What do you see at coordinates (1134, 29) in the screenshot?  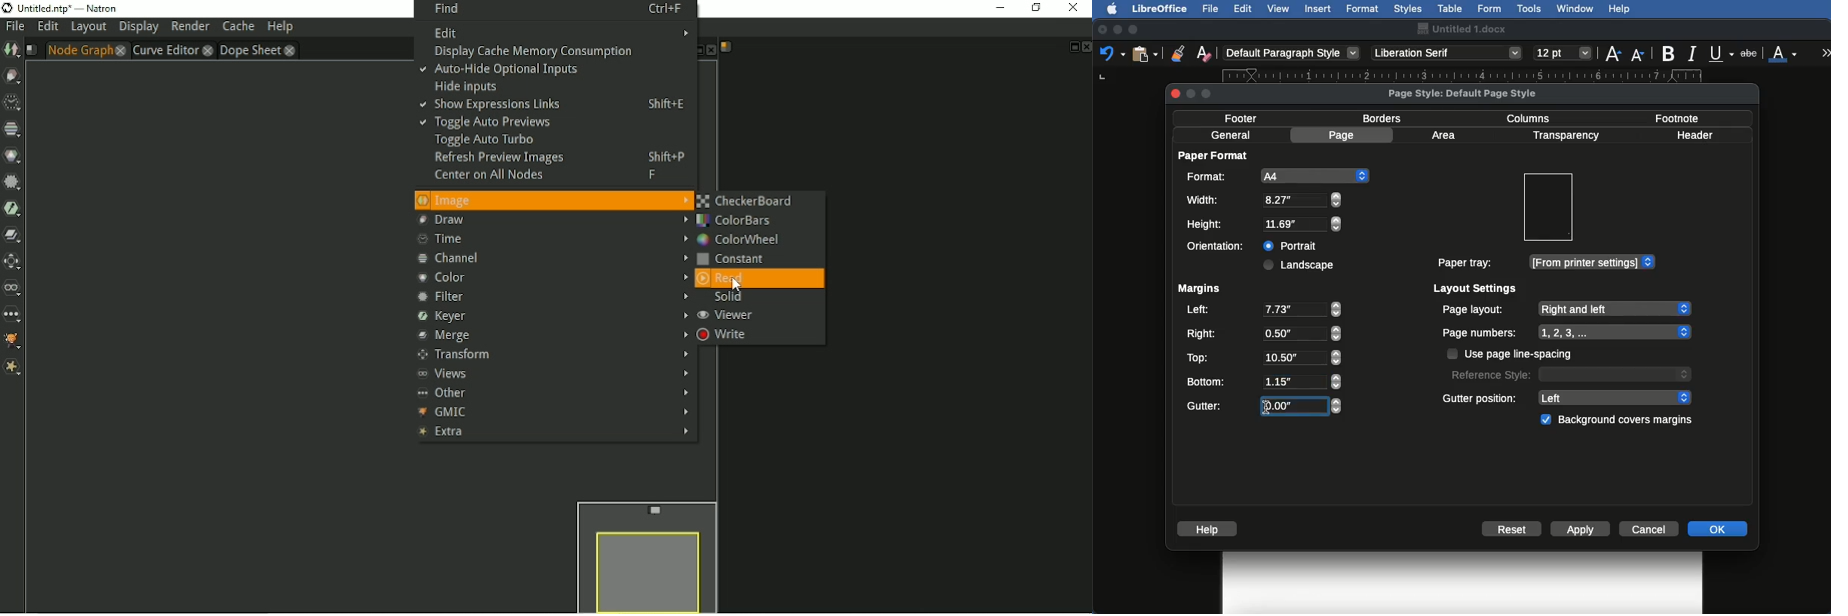 I see `Maximize` at bounding box center [1134, 29].